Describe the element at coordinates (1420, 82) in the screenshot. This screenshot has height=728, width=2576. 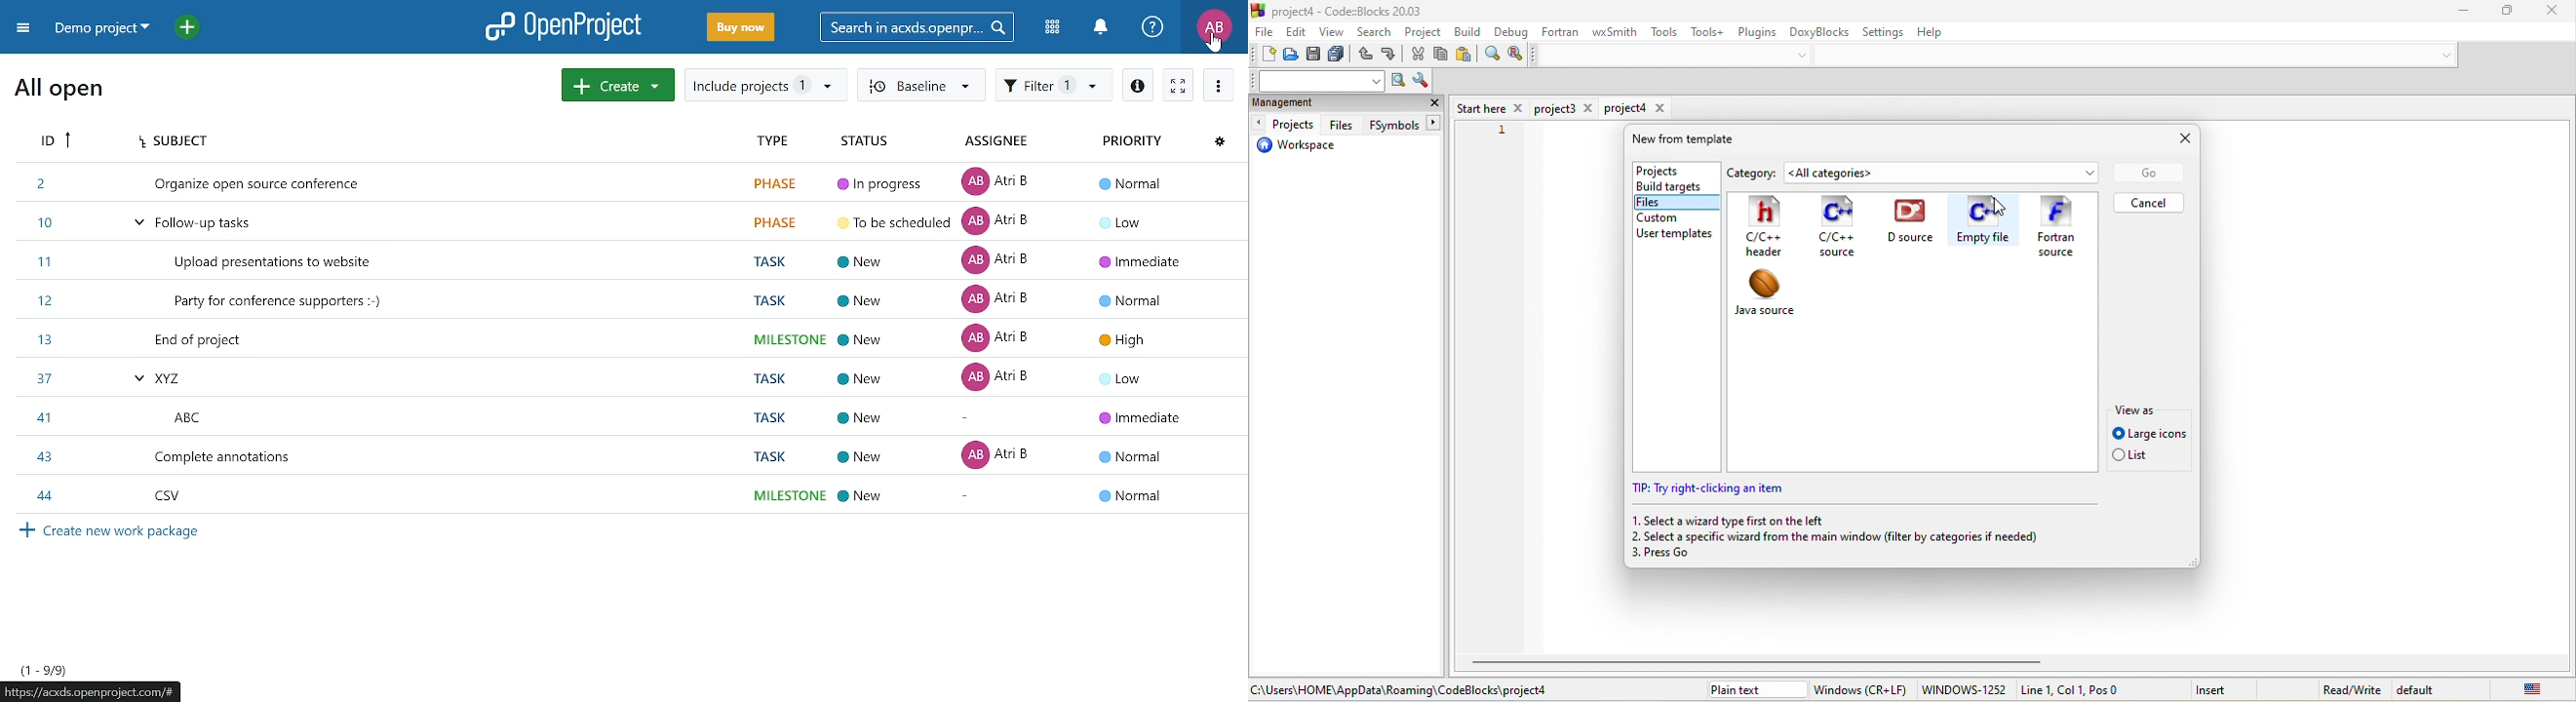
I see `show option window` at that location.